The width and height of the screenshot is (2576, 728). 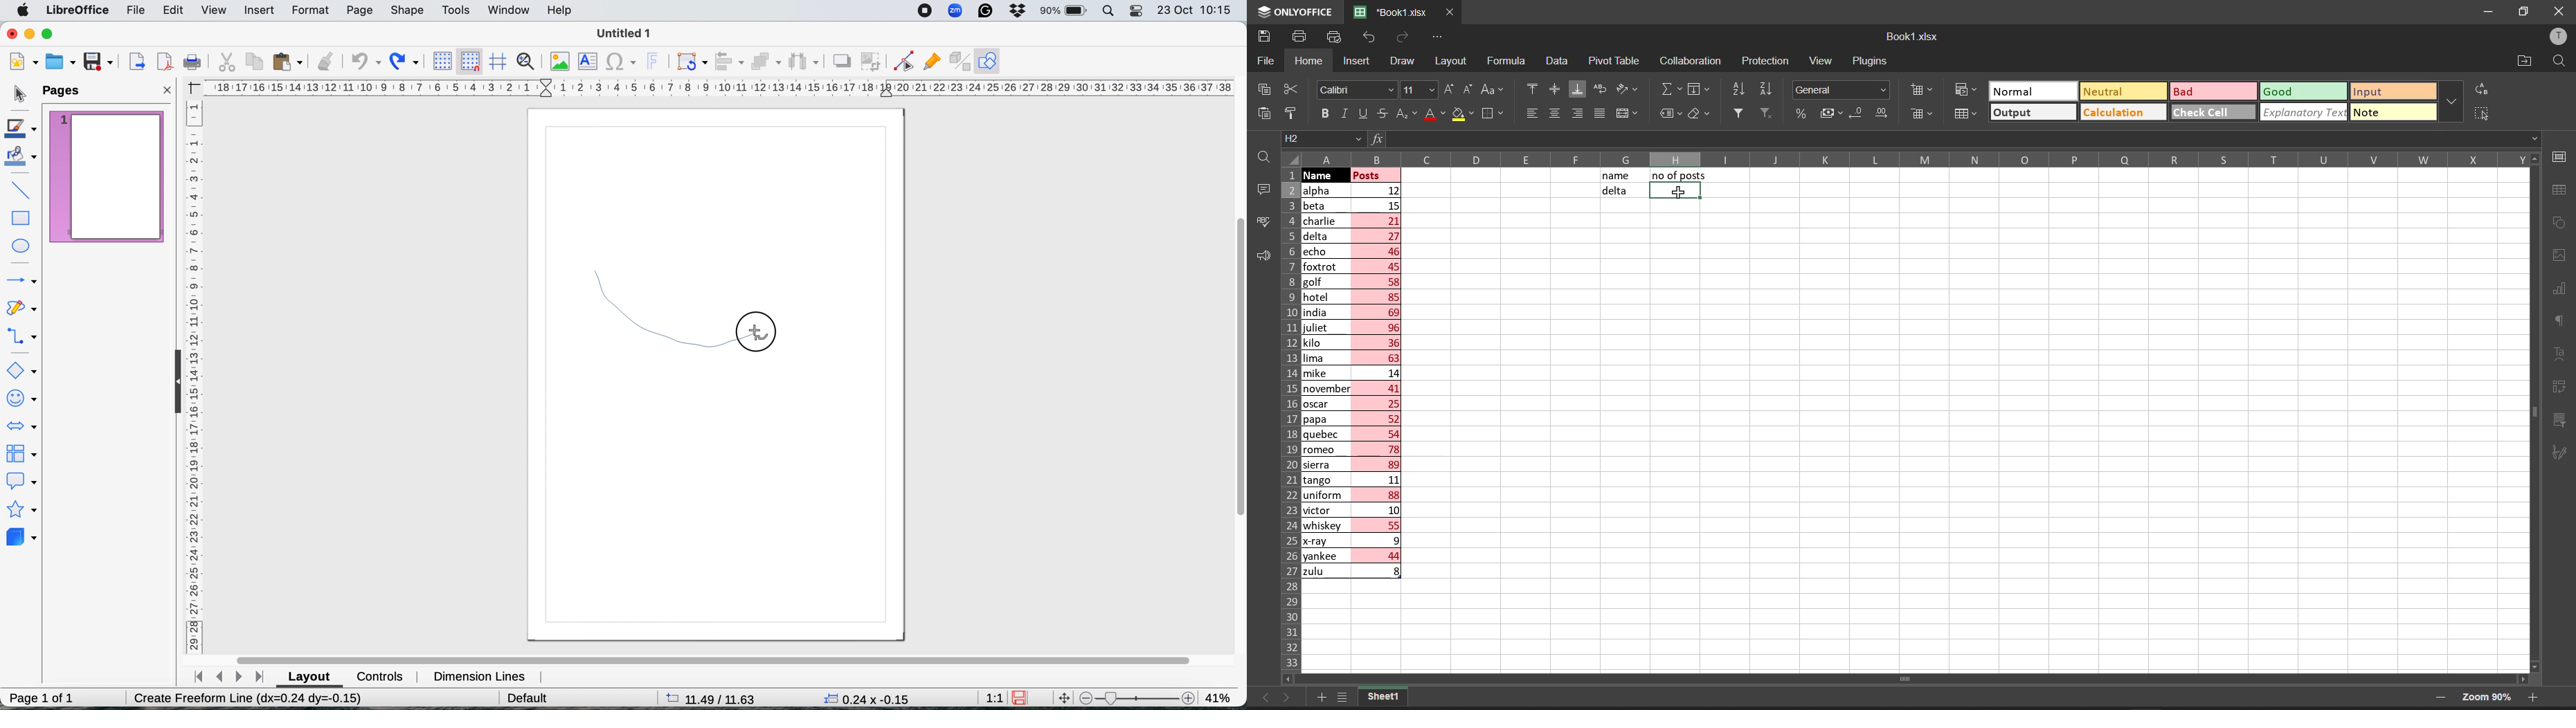 I want to click on horiztontal scale, so click(x=719, y=88).